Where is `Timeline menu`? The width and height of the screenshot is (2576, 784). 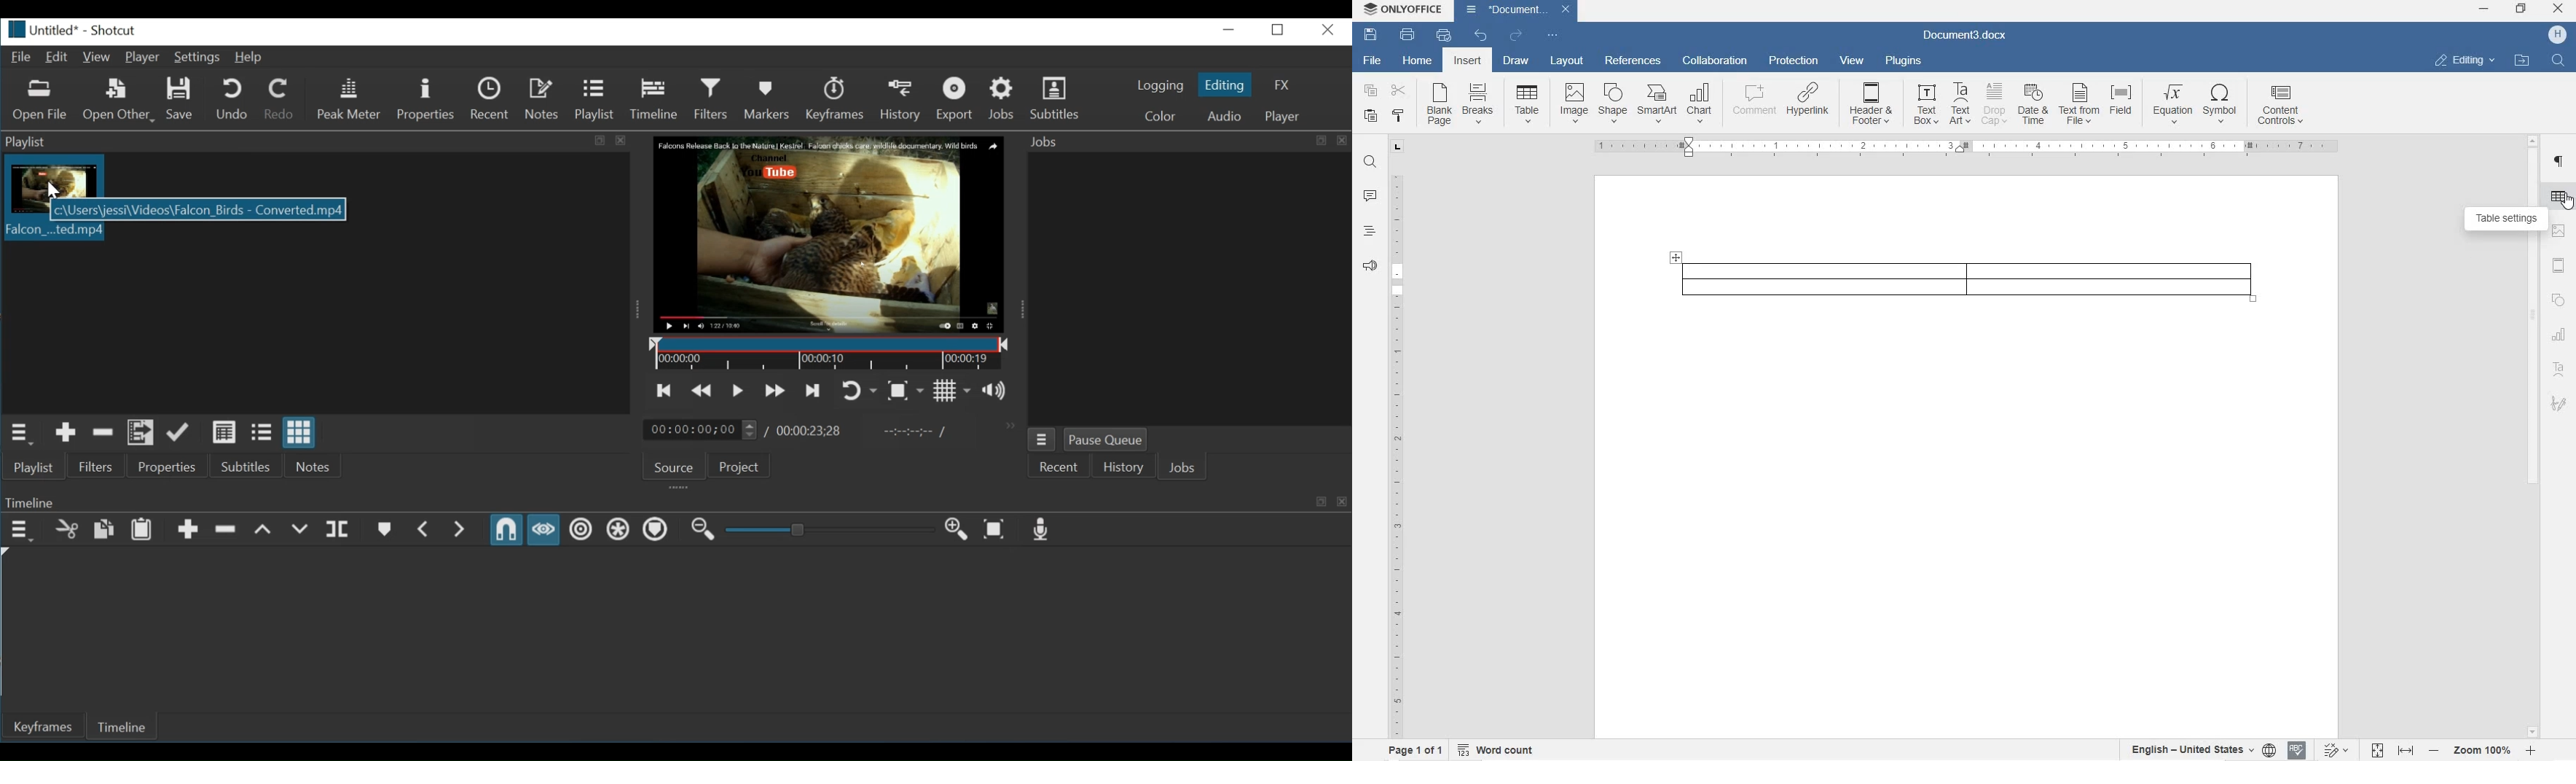
Timeline menu is located at coordinates (22, 531).